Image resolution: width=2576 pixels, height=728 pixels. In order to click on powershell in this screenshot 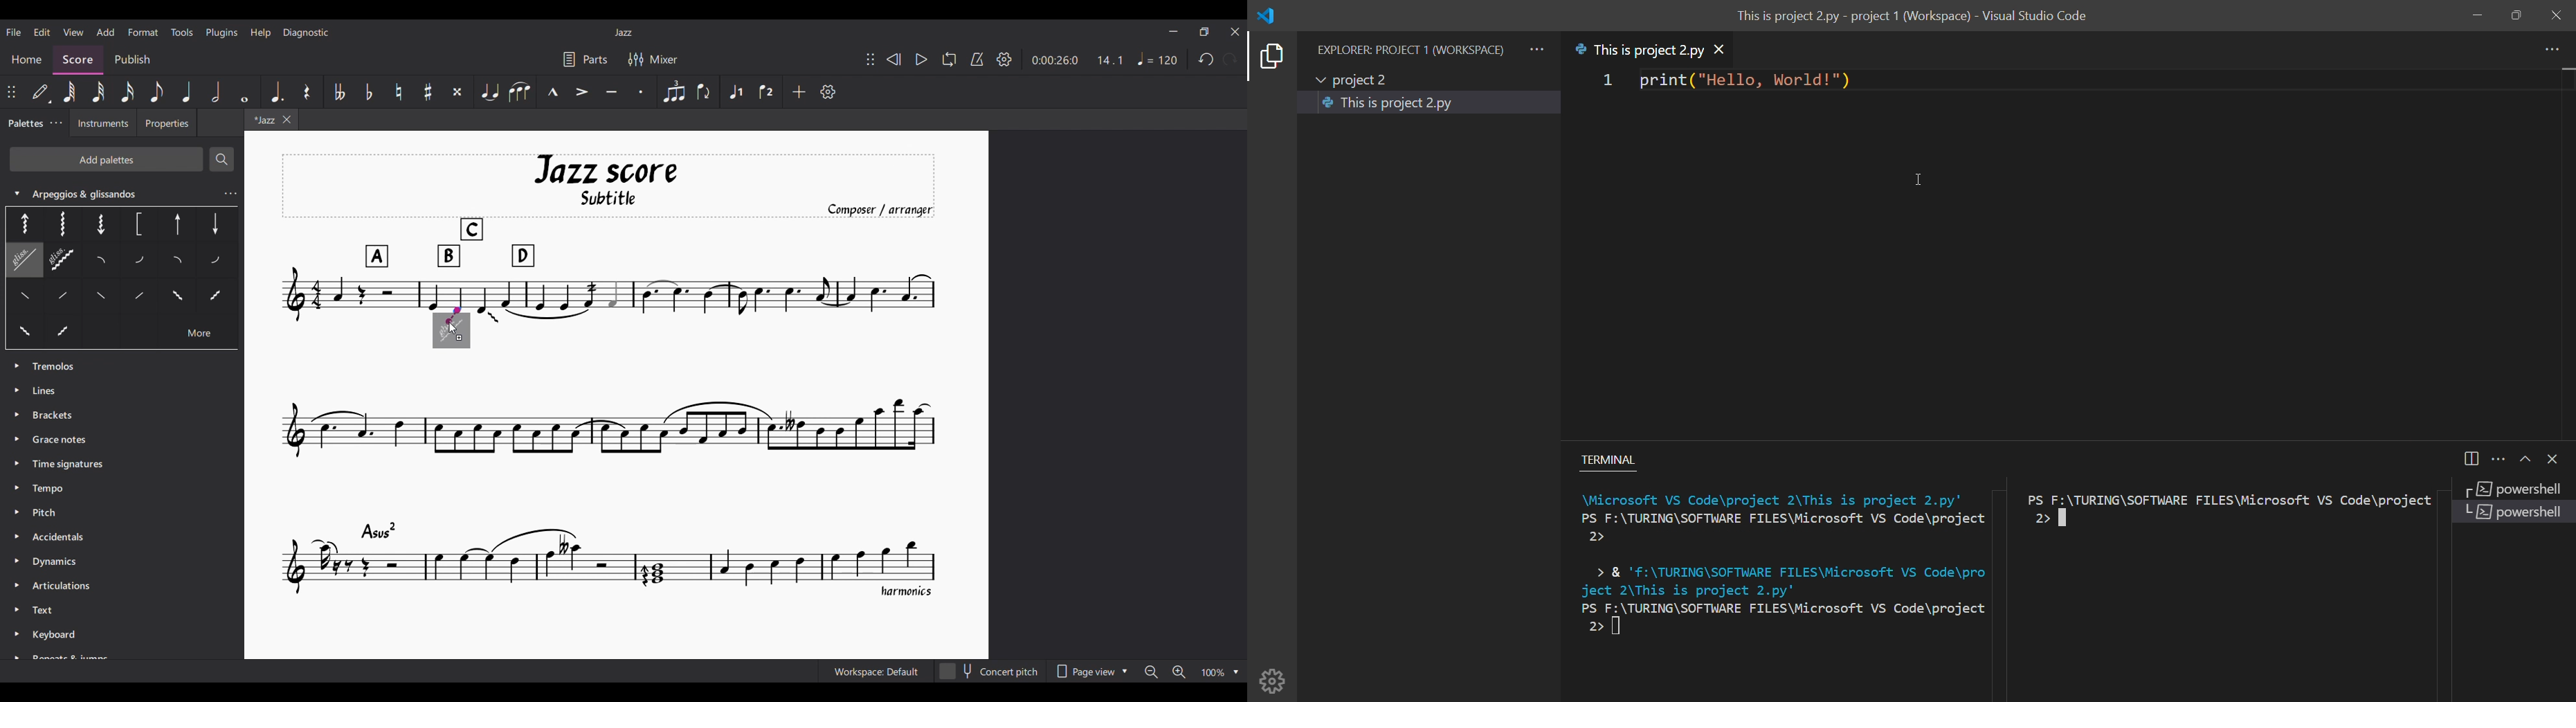, I will do `click(2511, 488)`.